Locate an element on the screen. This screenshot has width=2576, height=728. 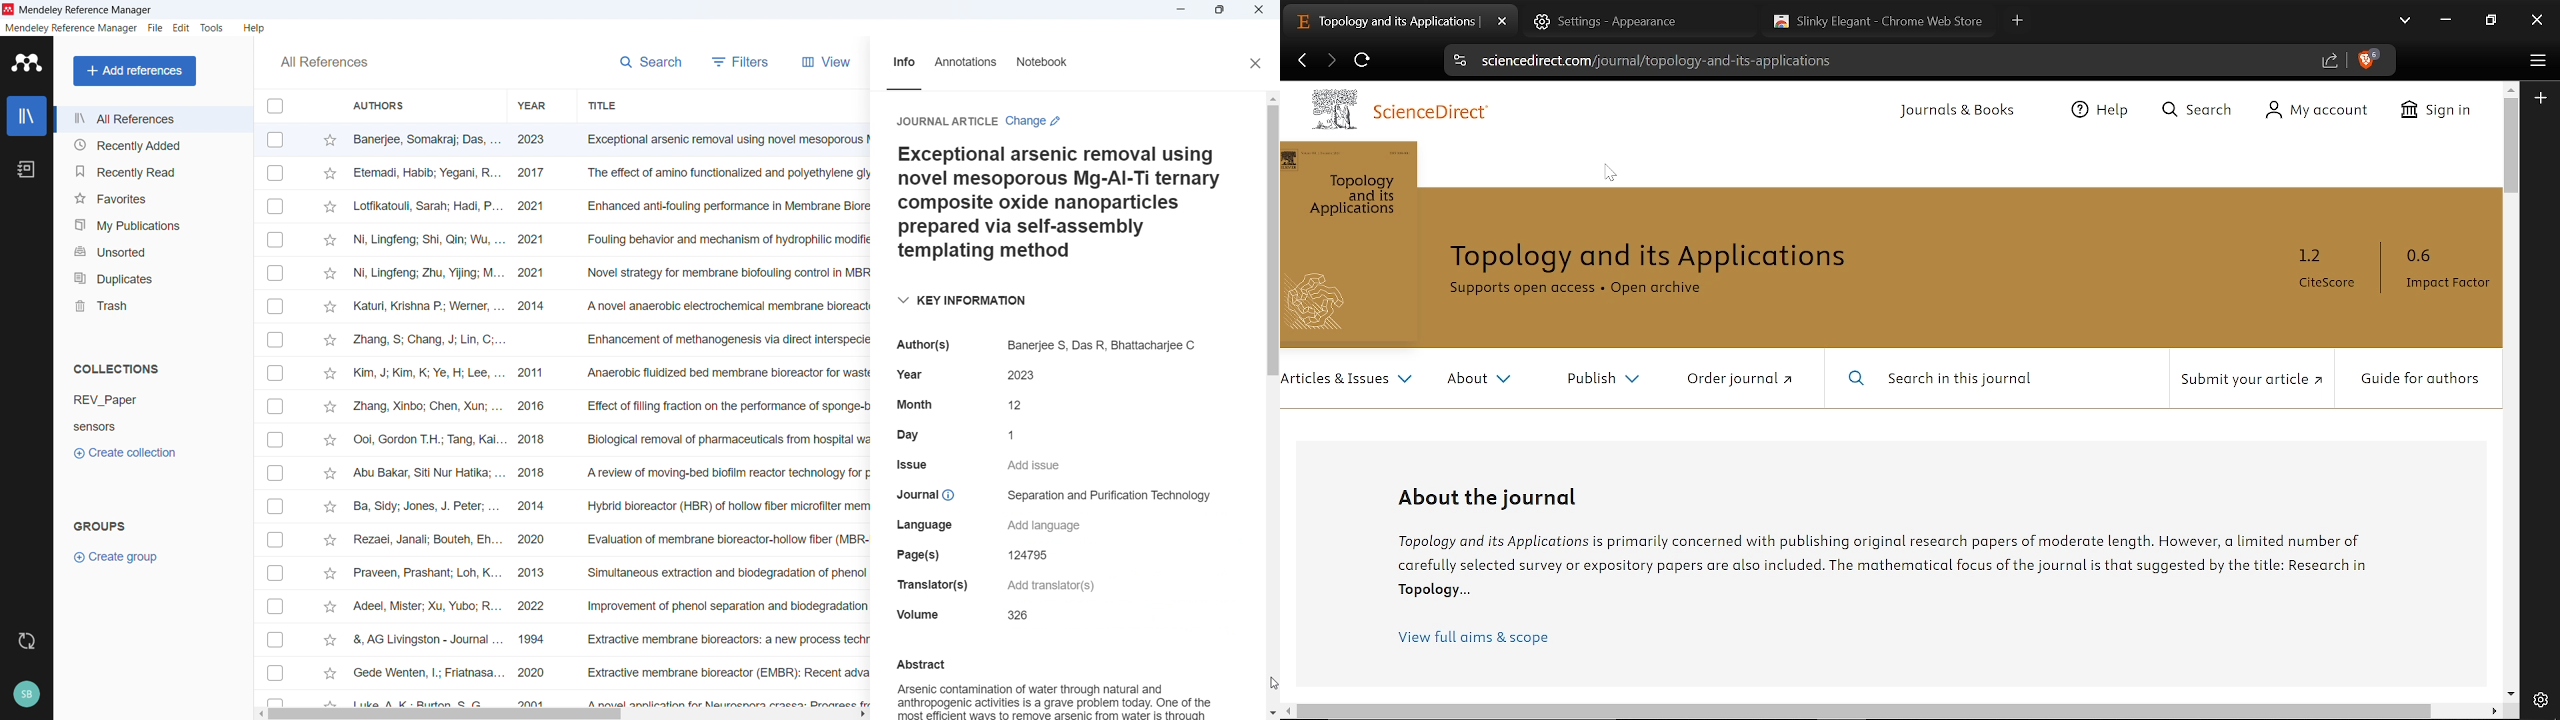
Authors  is located at coordinates (418, 105).